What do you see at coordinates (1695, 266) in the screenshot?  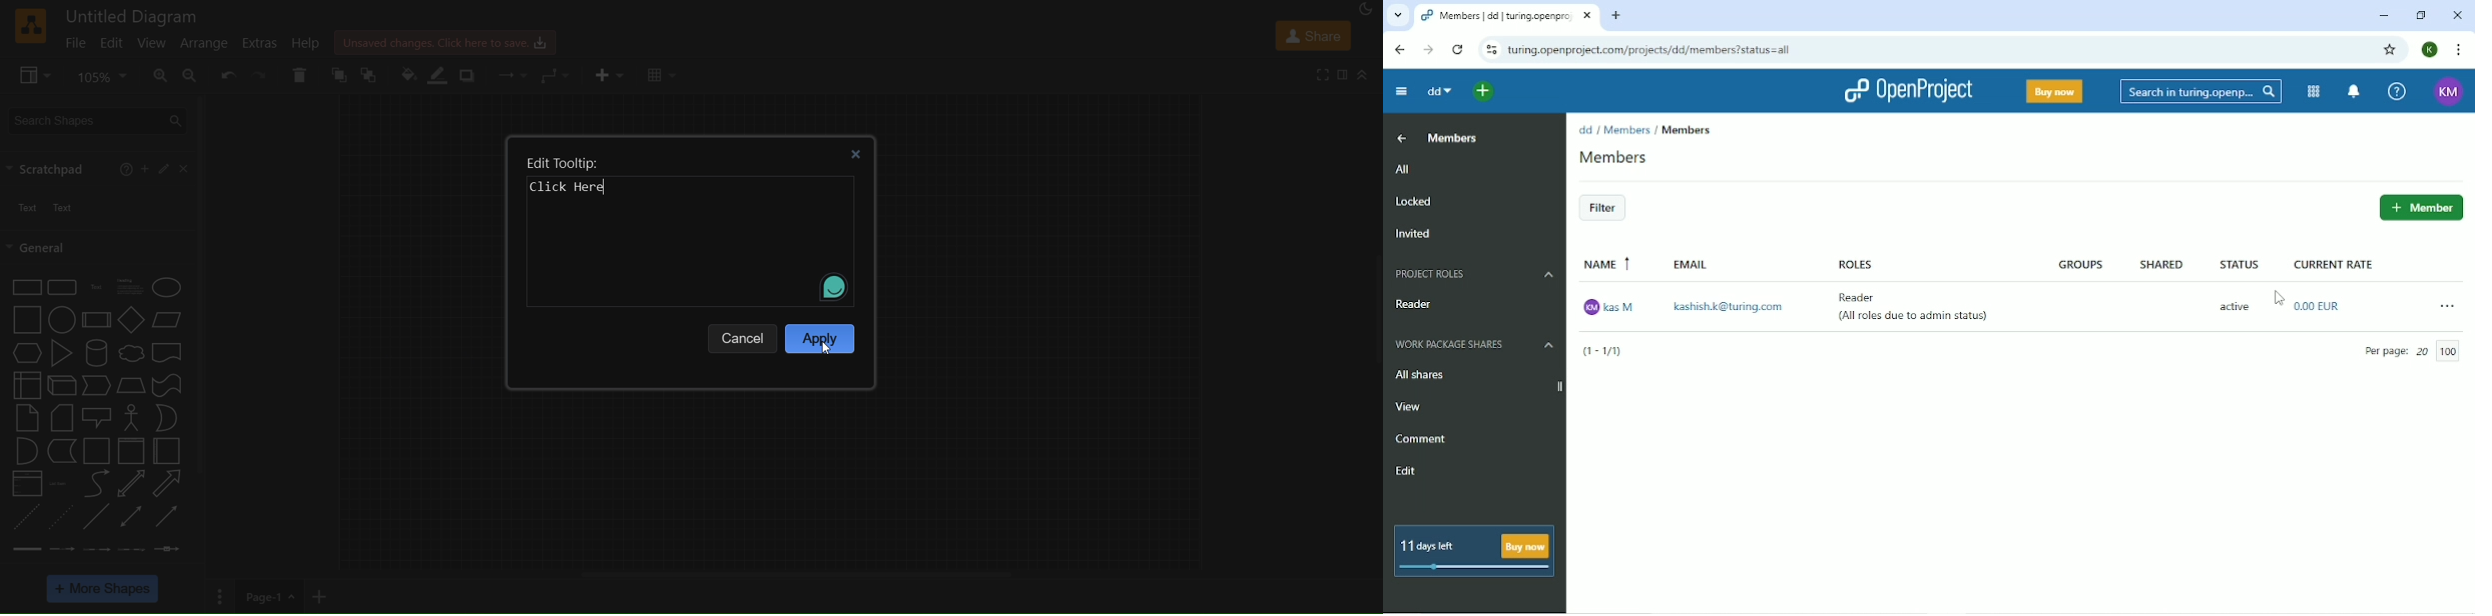 I see `Email` at bounding box center [1695, 266].